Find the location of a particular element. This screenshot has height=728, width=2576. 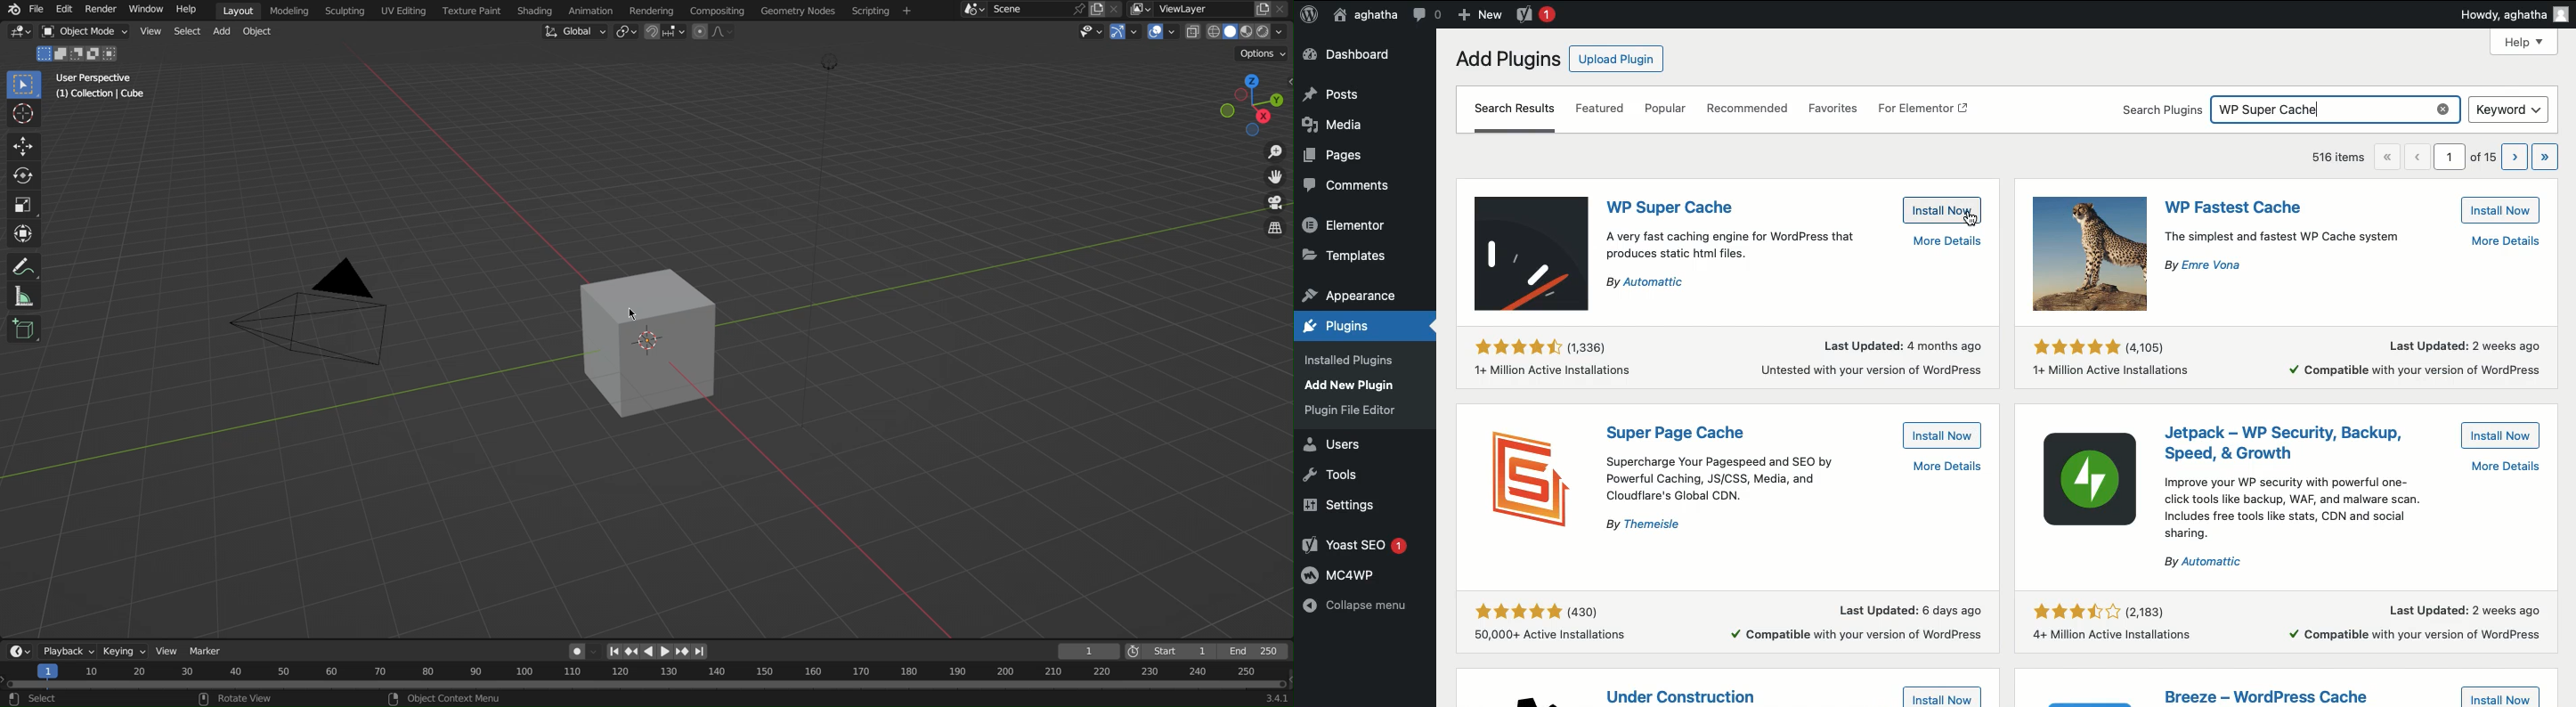

cursor is located at coordinates (1966, 218).